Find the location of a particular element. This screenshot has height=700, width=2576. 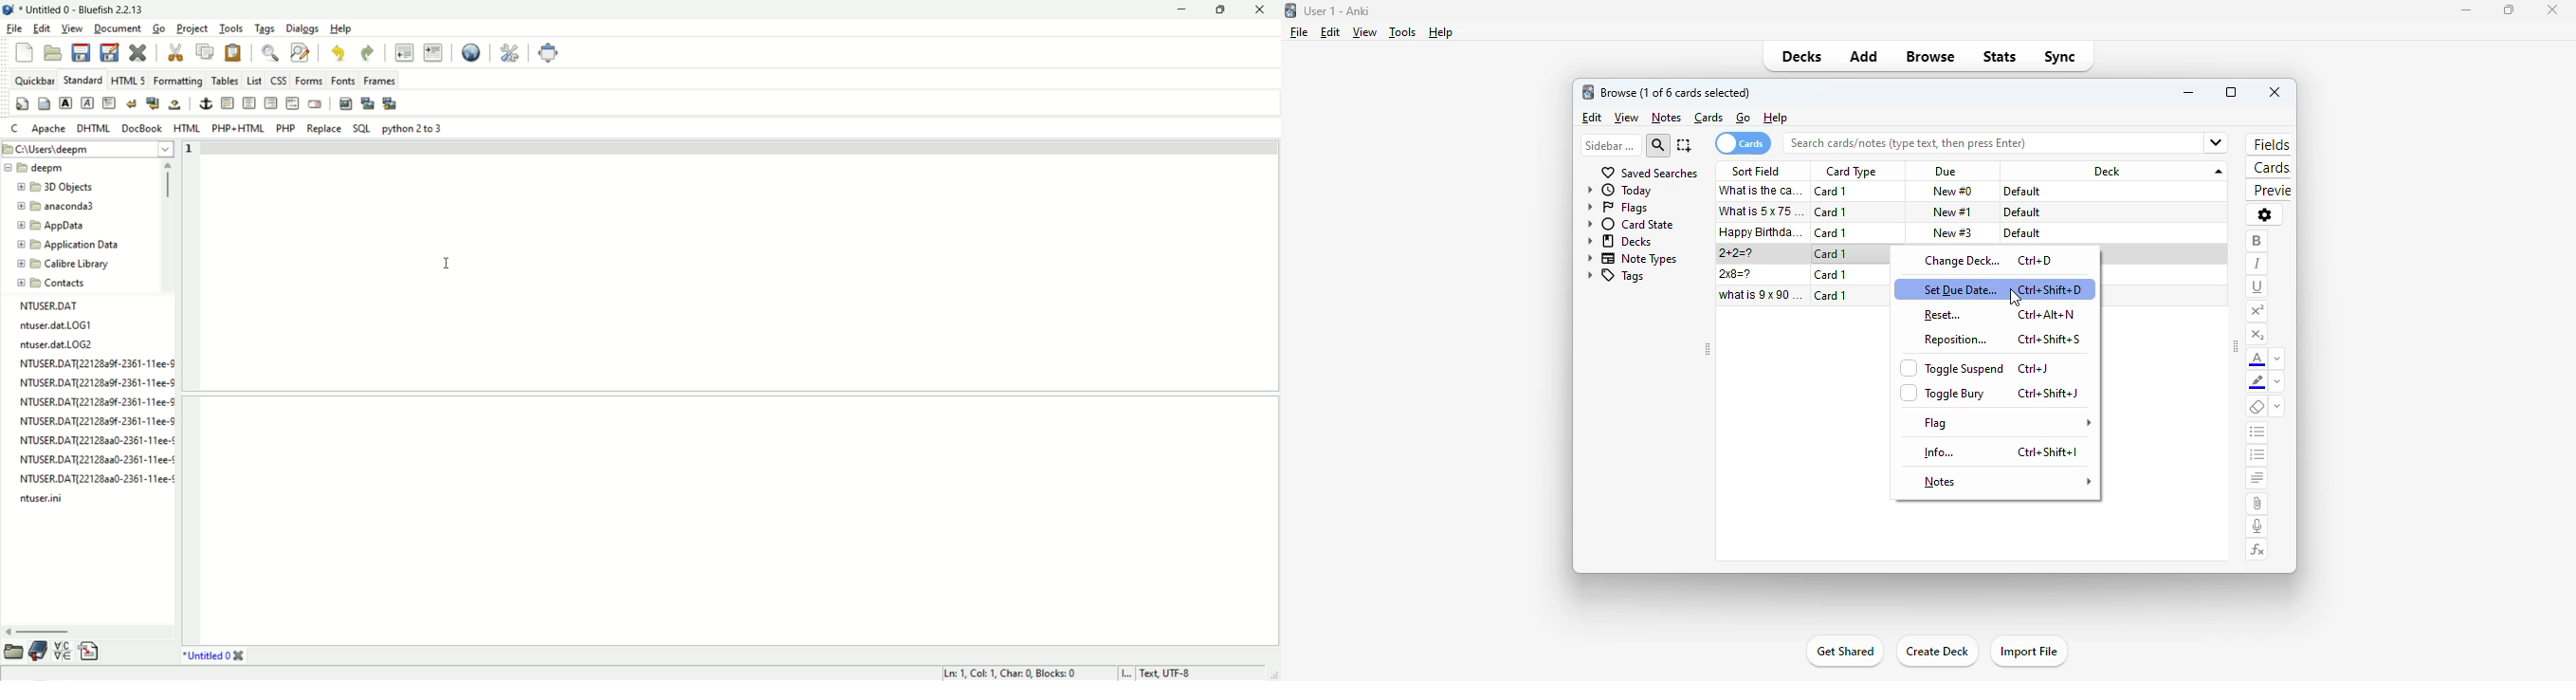

default is located at coordinates (2021, 212).